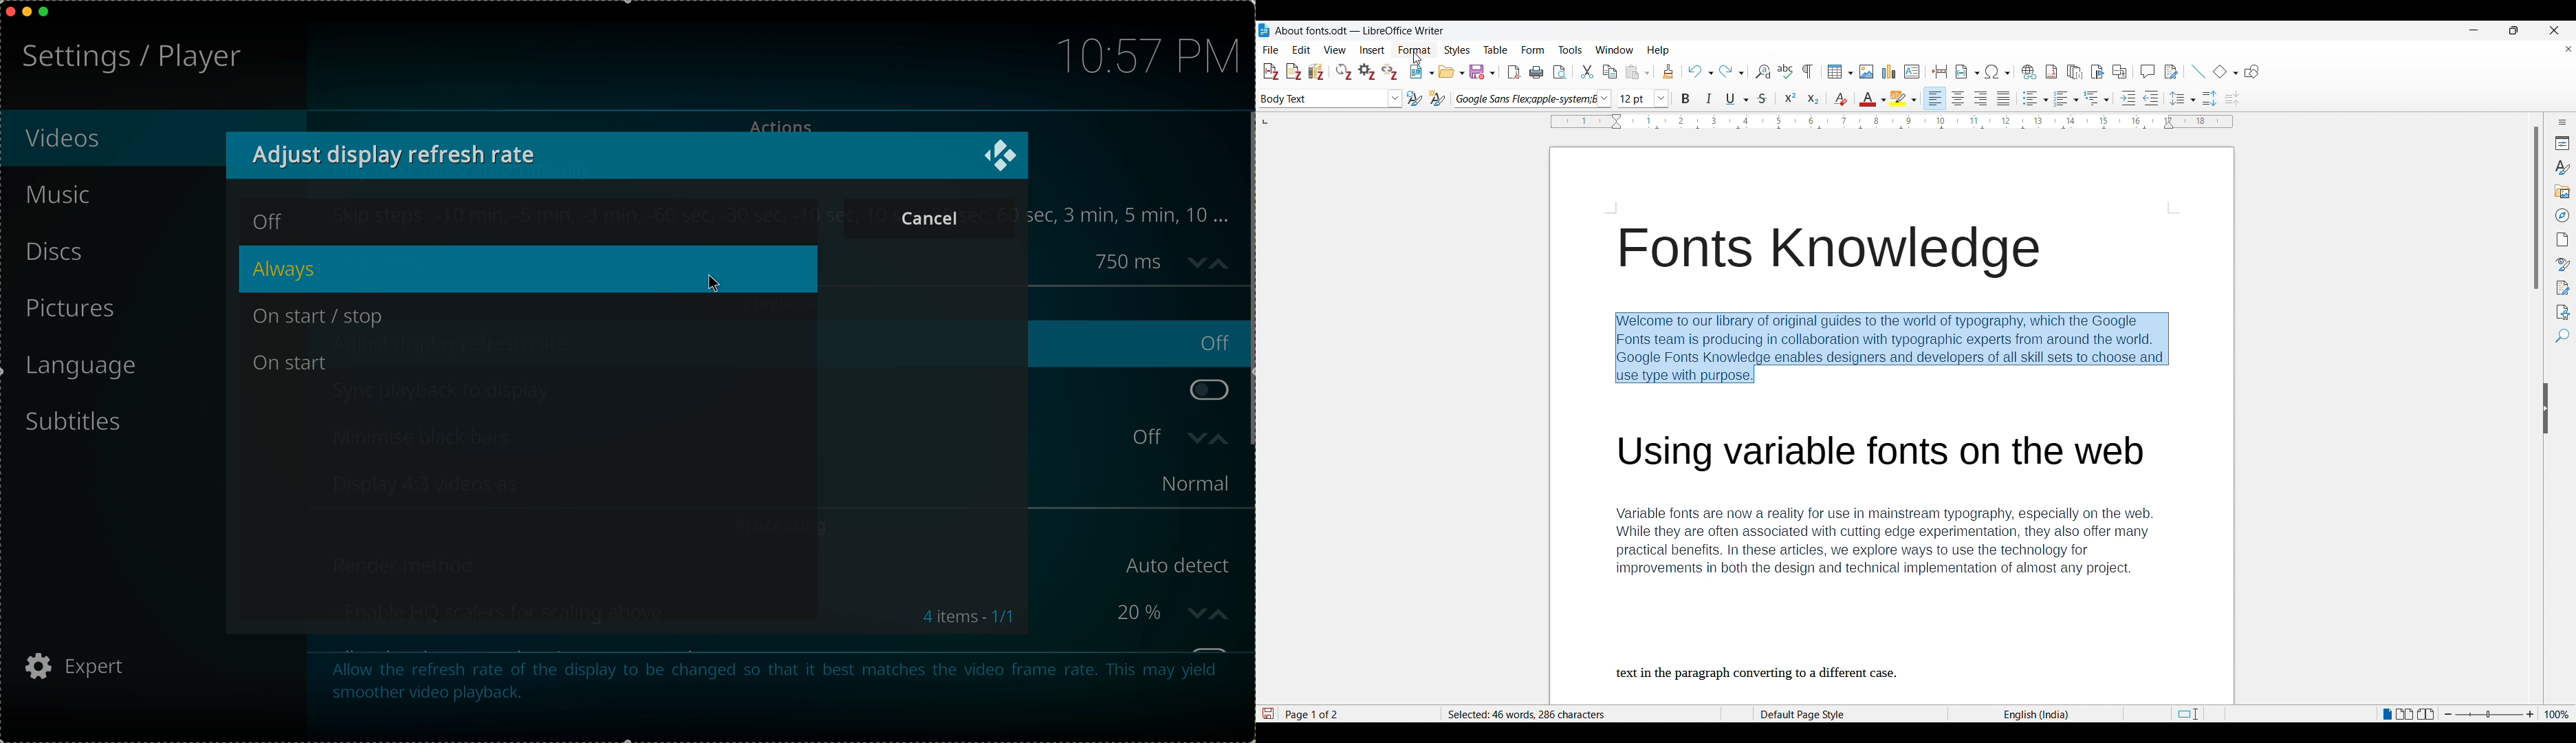 Image resolution: width=2576 pixels, height=756 pixels. Describe the element at coordinates (1873, 98) in the screenshot. I see `Text color options` at that location.